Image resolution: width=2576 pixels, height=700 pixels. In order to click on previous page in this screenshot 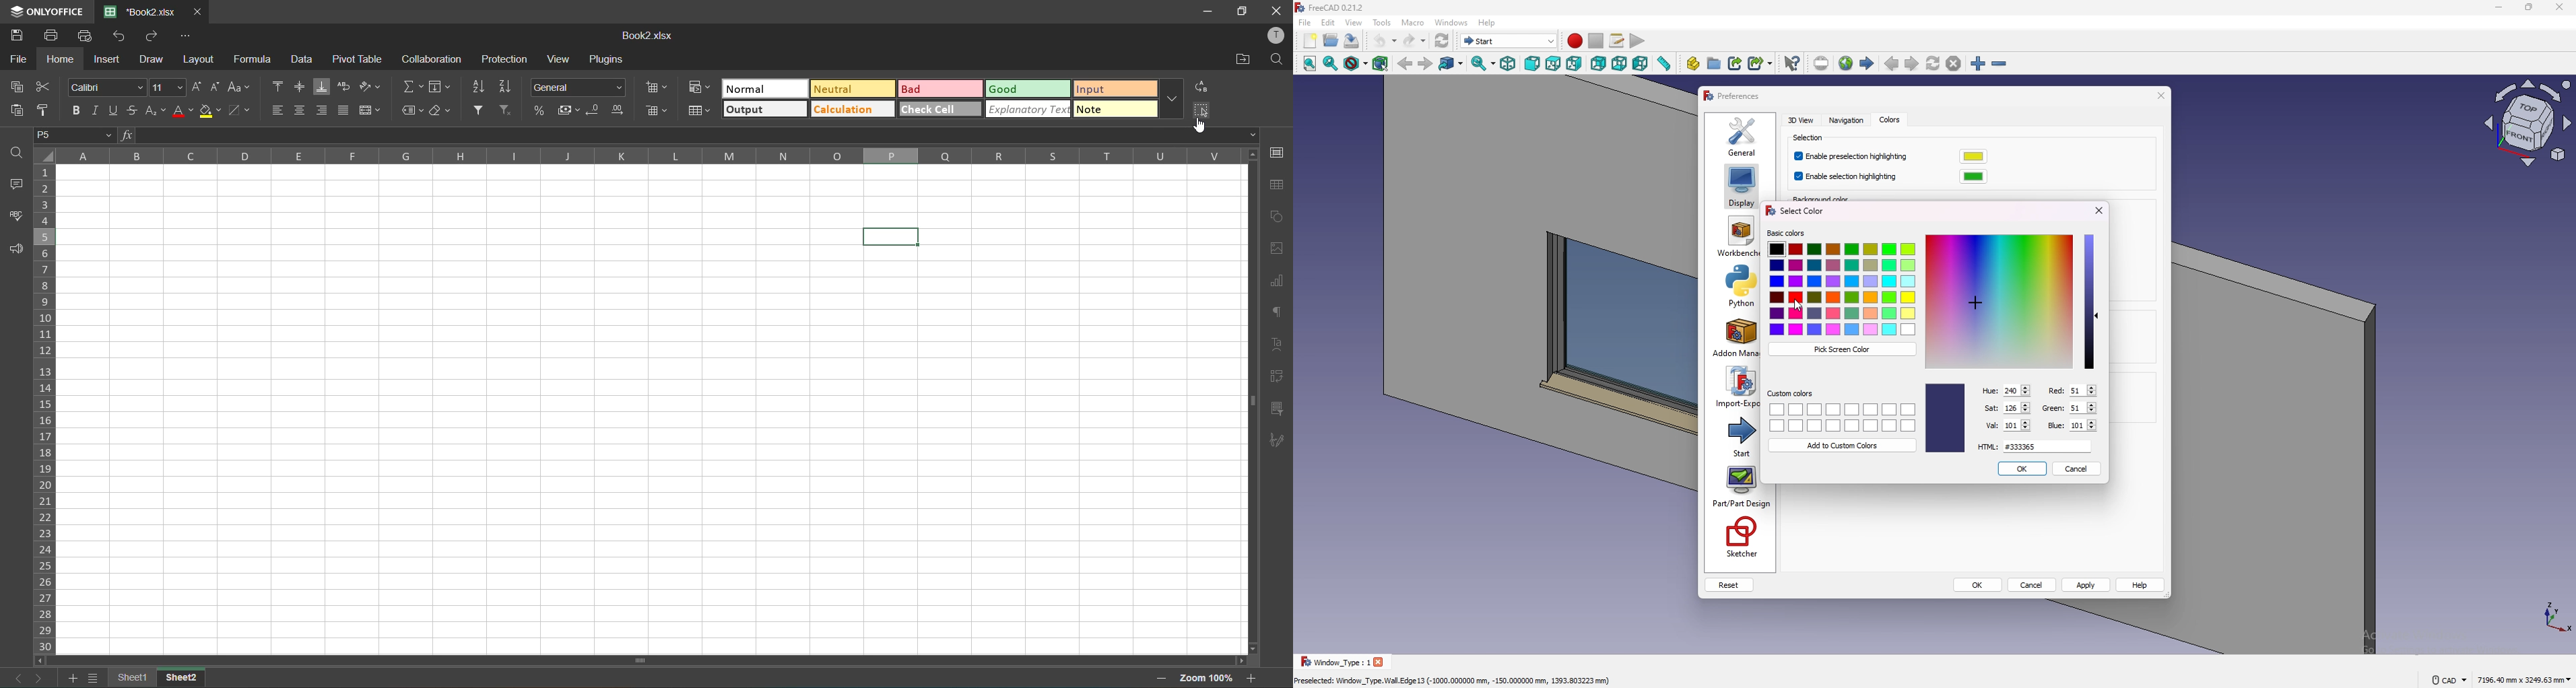, I will do `click(1892, 64)`.